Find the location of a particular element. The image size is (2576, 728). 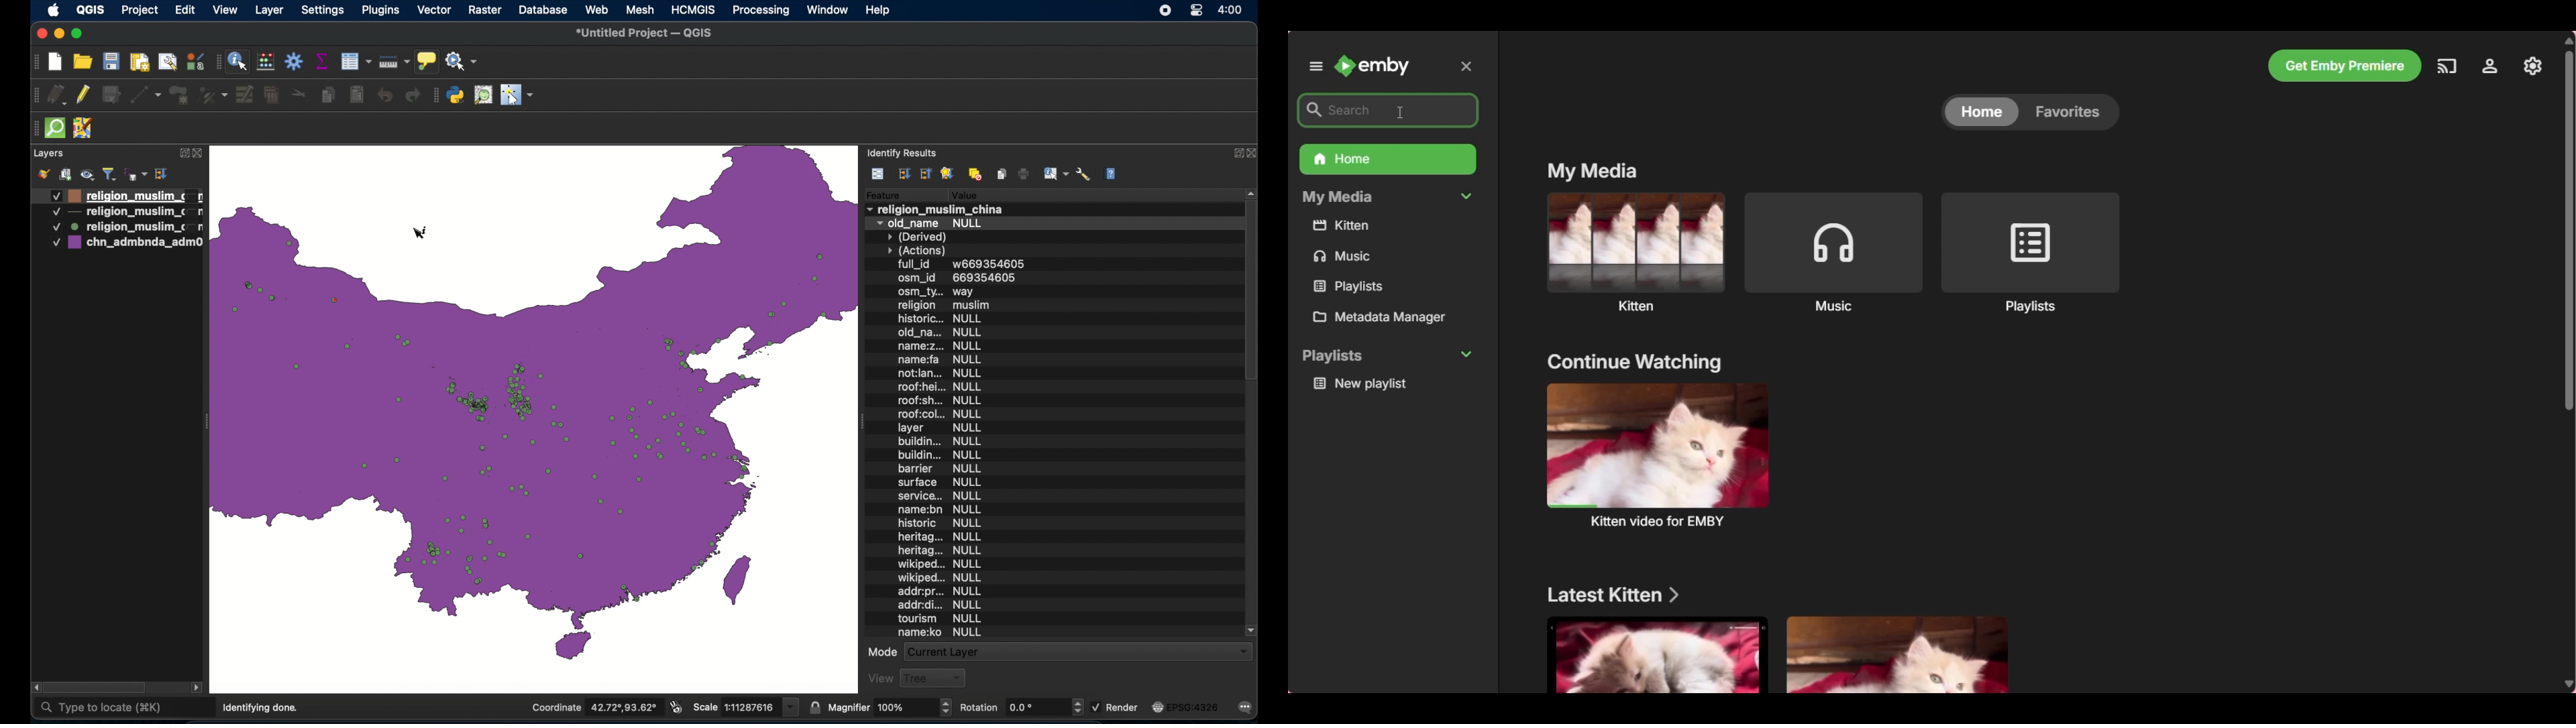

modify attributes is located at coordinates (245, 95).